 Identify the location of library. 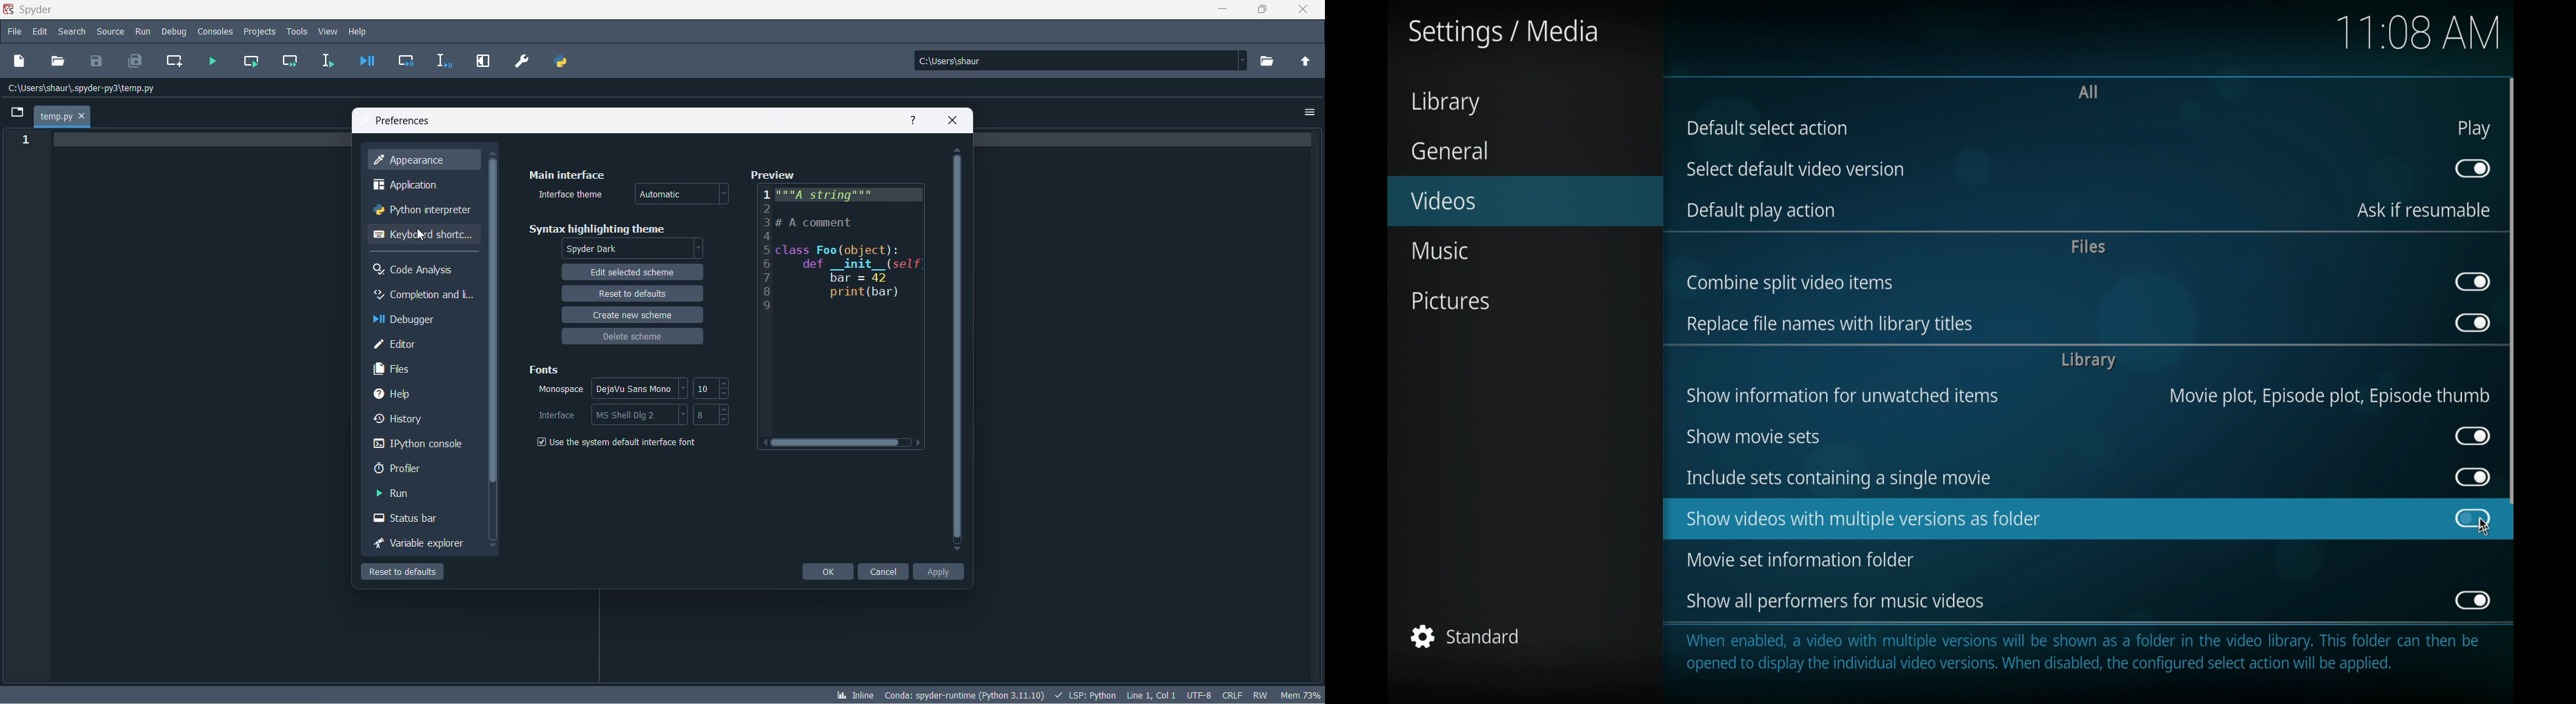
(2088, 360).